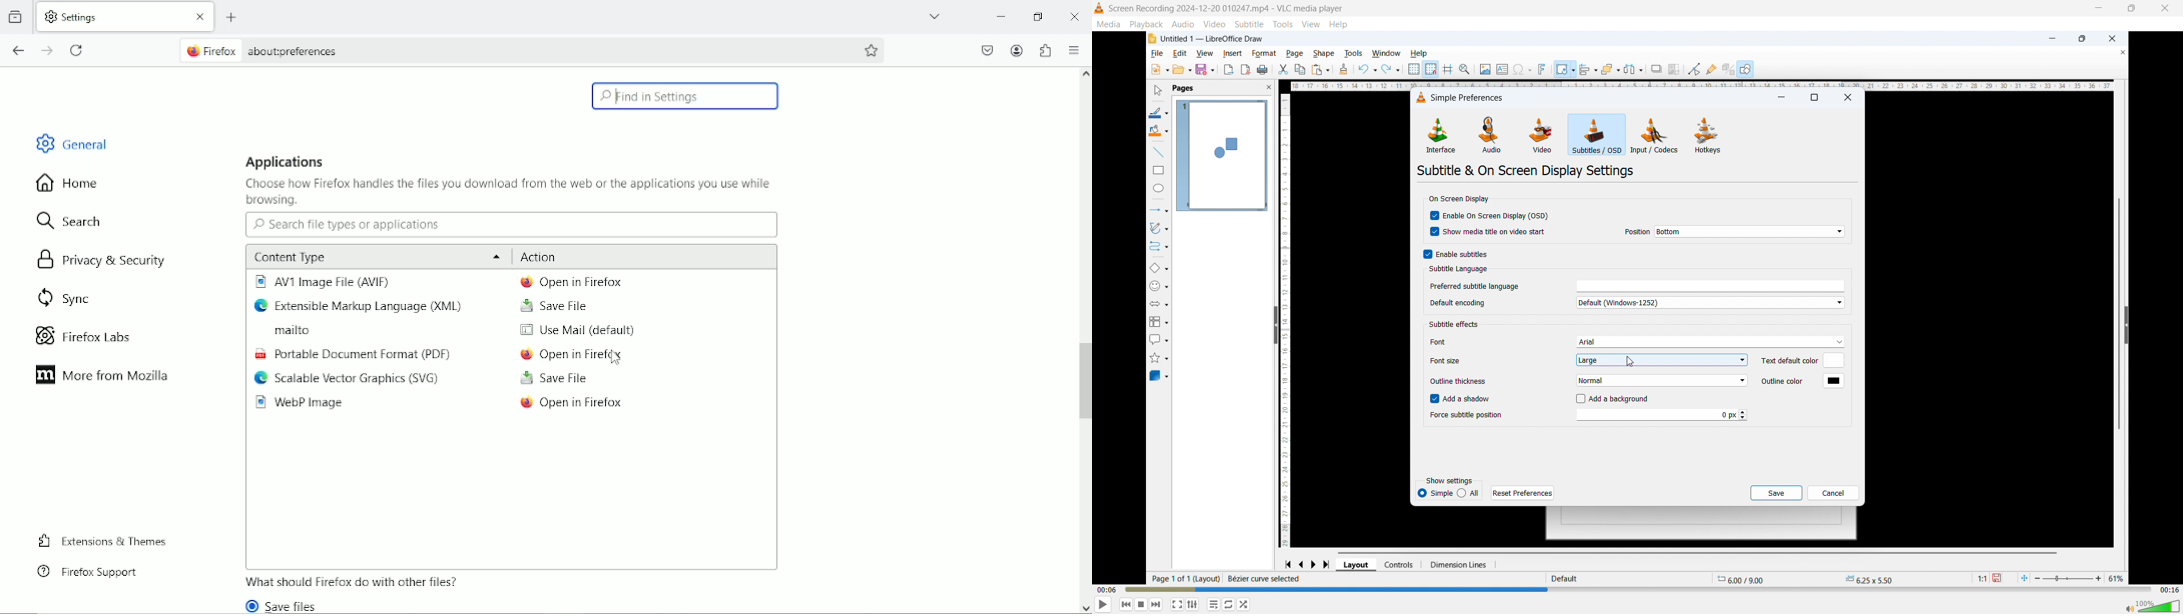  Describe the element at coordinates (509, 193) in the screenshot. I see `Choose how firefox handles the files you download from the web or the applications you use while browsing` at that location.